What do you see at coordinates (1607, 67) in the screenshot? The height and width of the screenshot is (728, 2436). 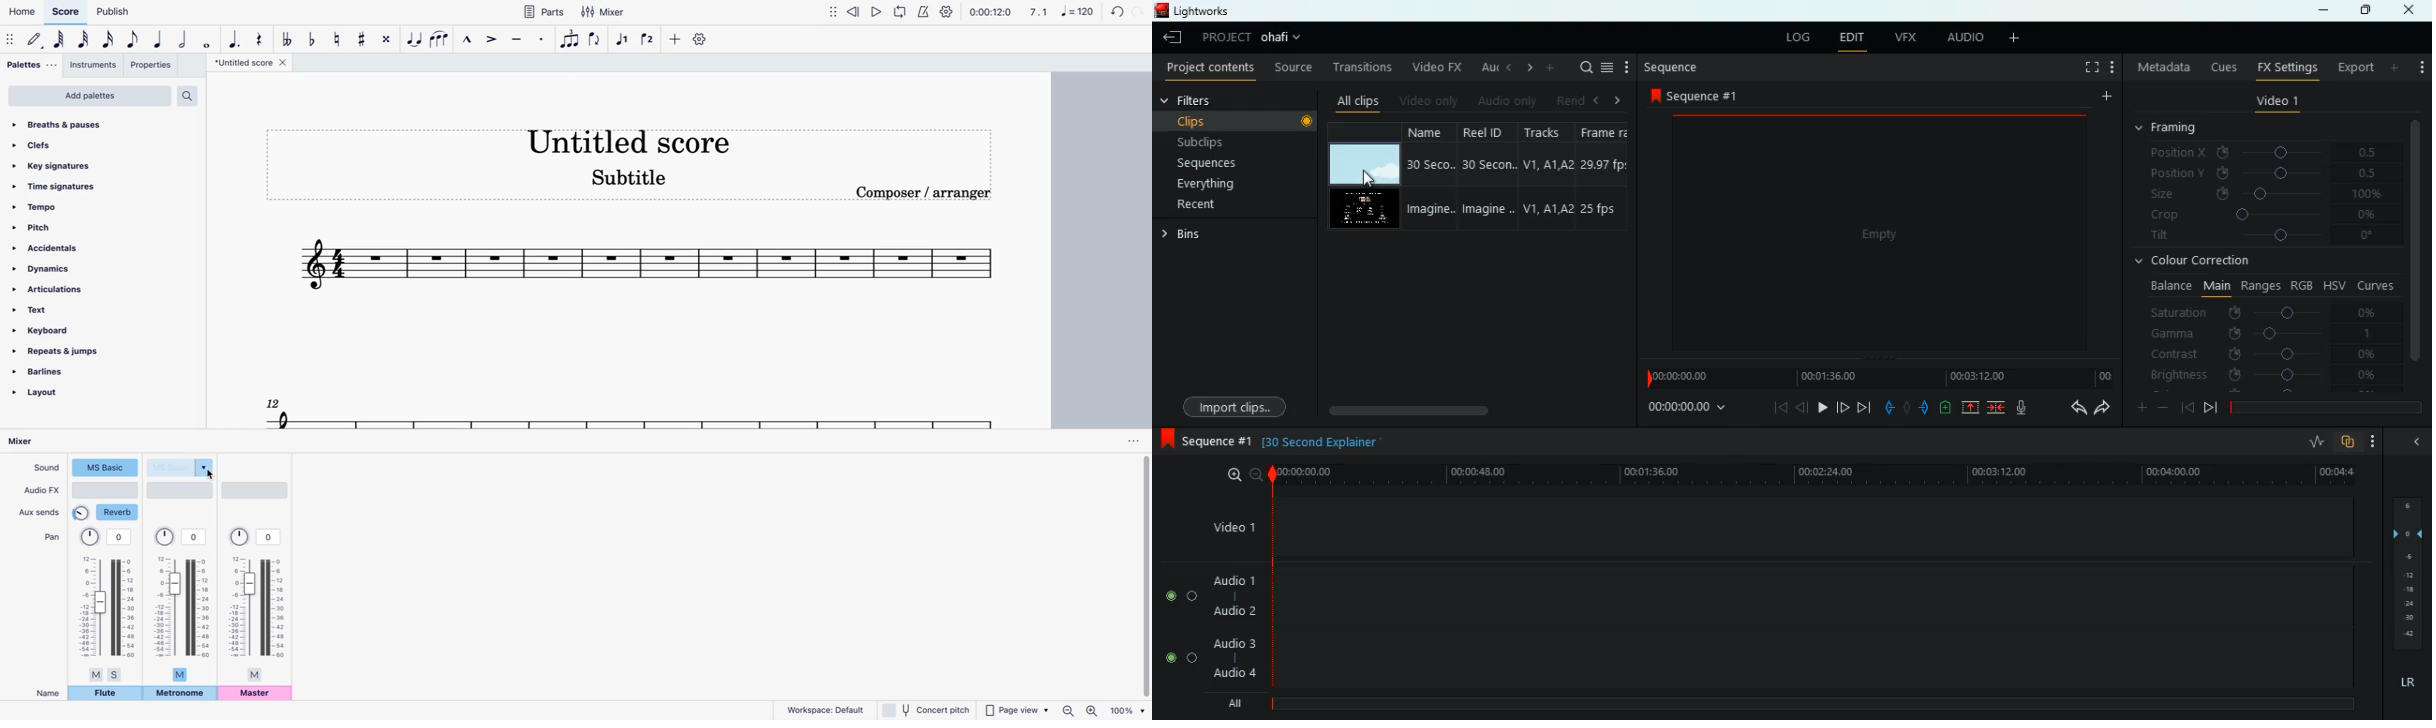 I see `menu` at bounding box center [1607, 67].